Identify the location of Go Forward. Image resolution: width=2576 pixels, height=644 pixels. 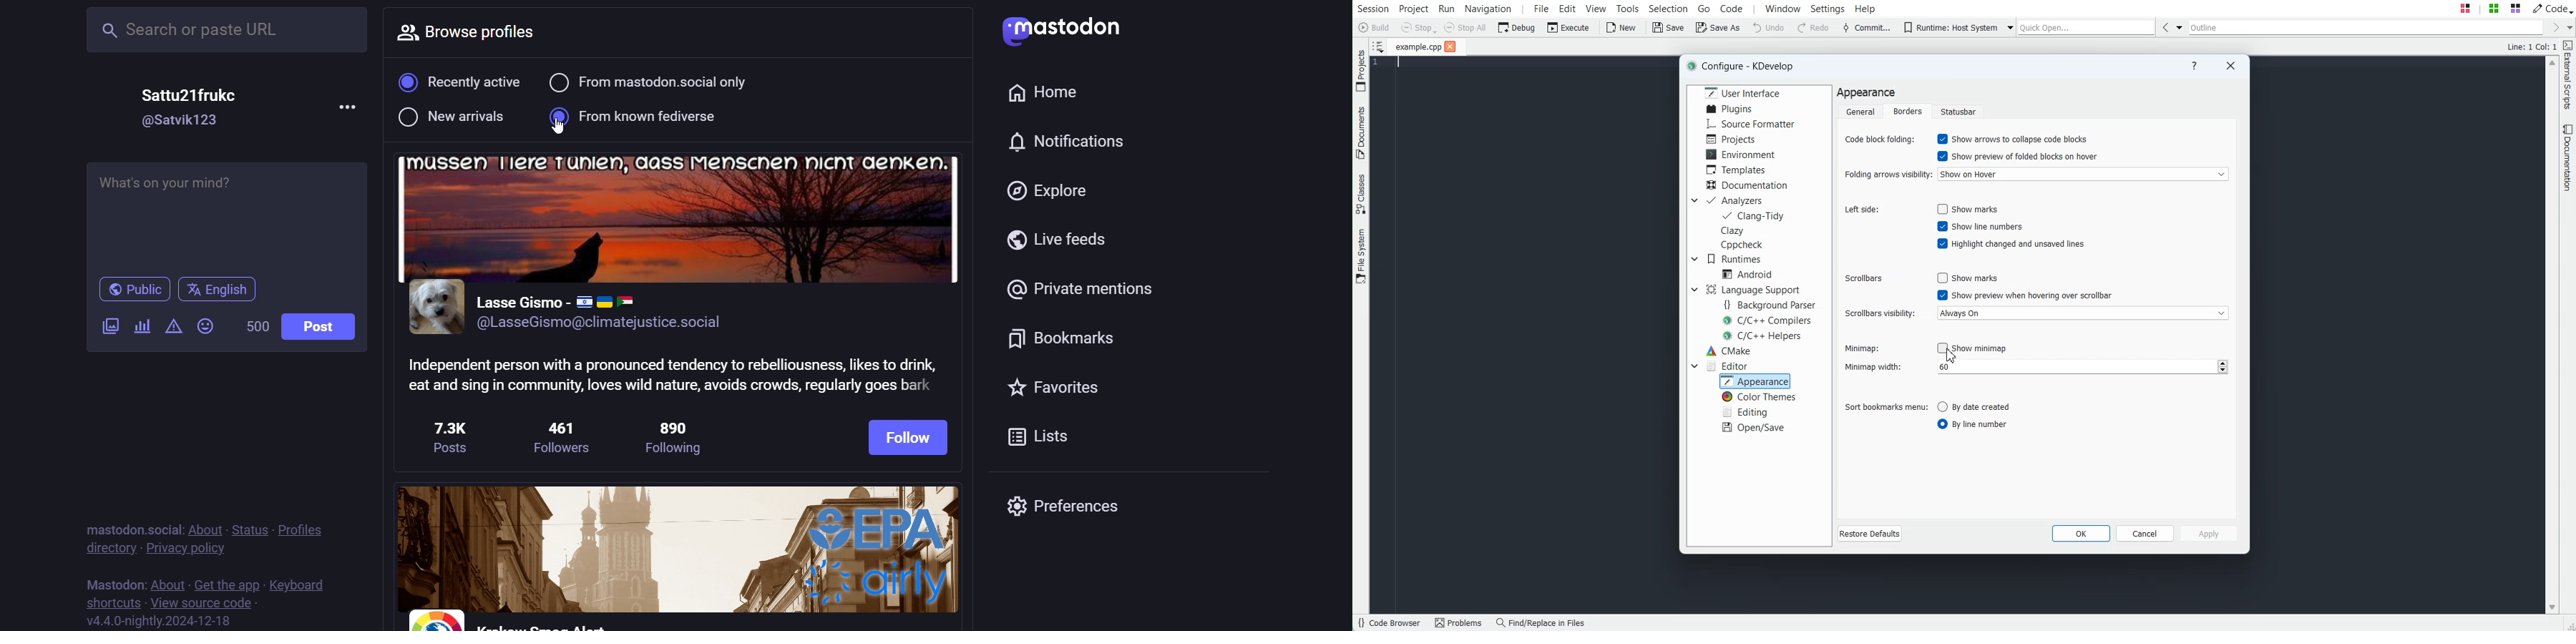
(2552, 27).